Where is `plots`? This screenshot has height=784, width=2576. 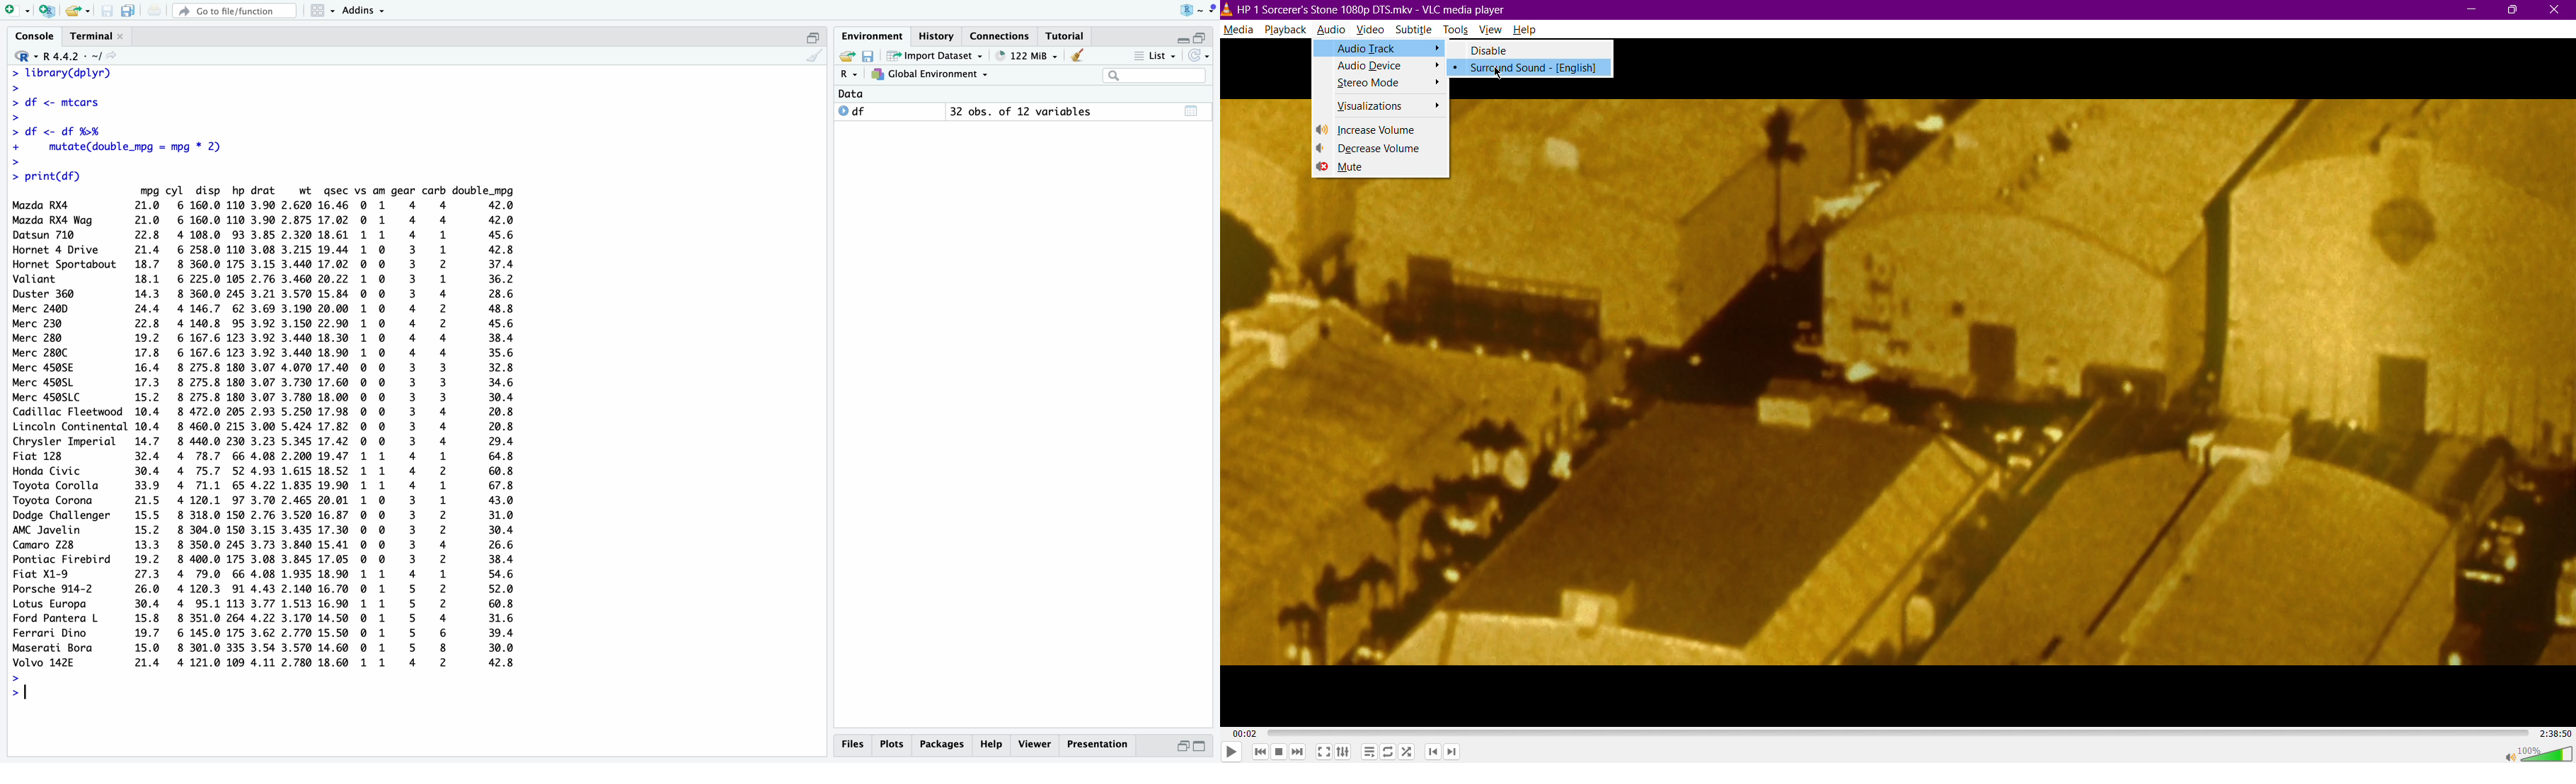
plots is located at coordinates (893, 745).